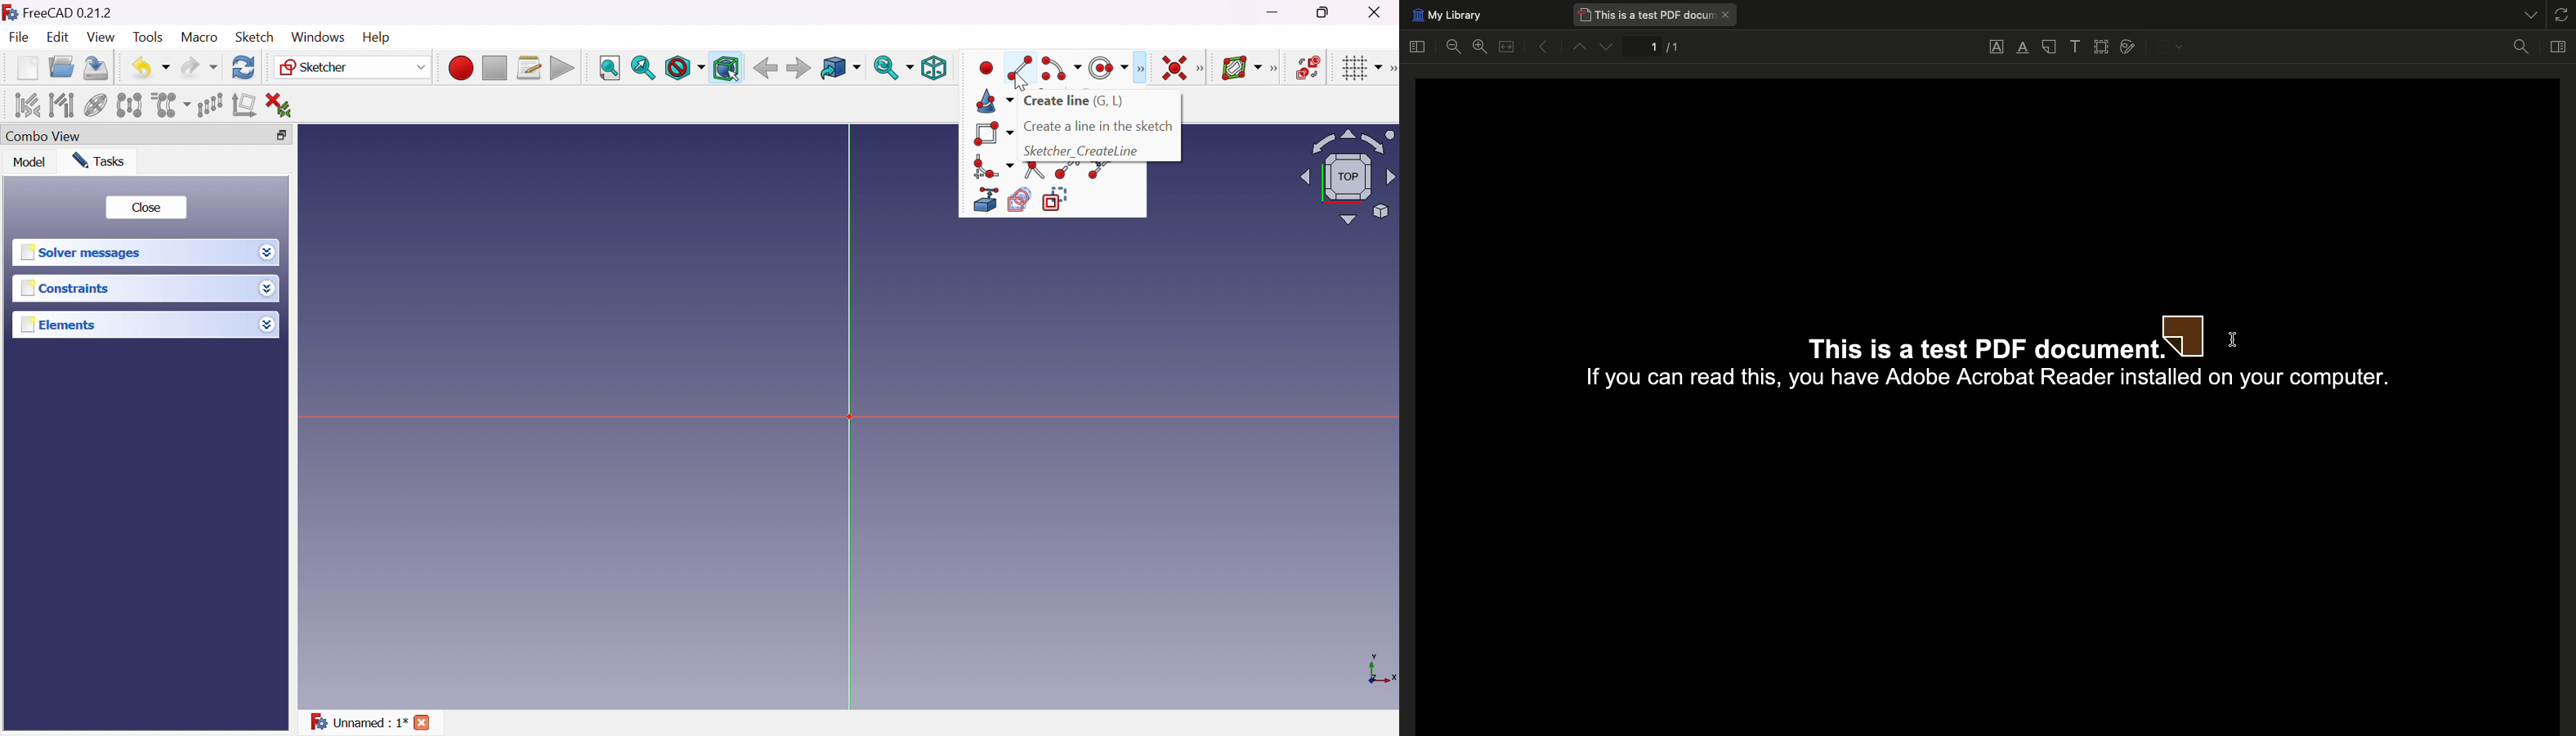 The image size is (2576, 756). Describe the element at coordinates (609, 68) in the screenshot. I see `Fit all` at that location.